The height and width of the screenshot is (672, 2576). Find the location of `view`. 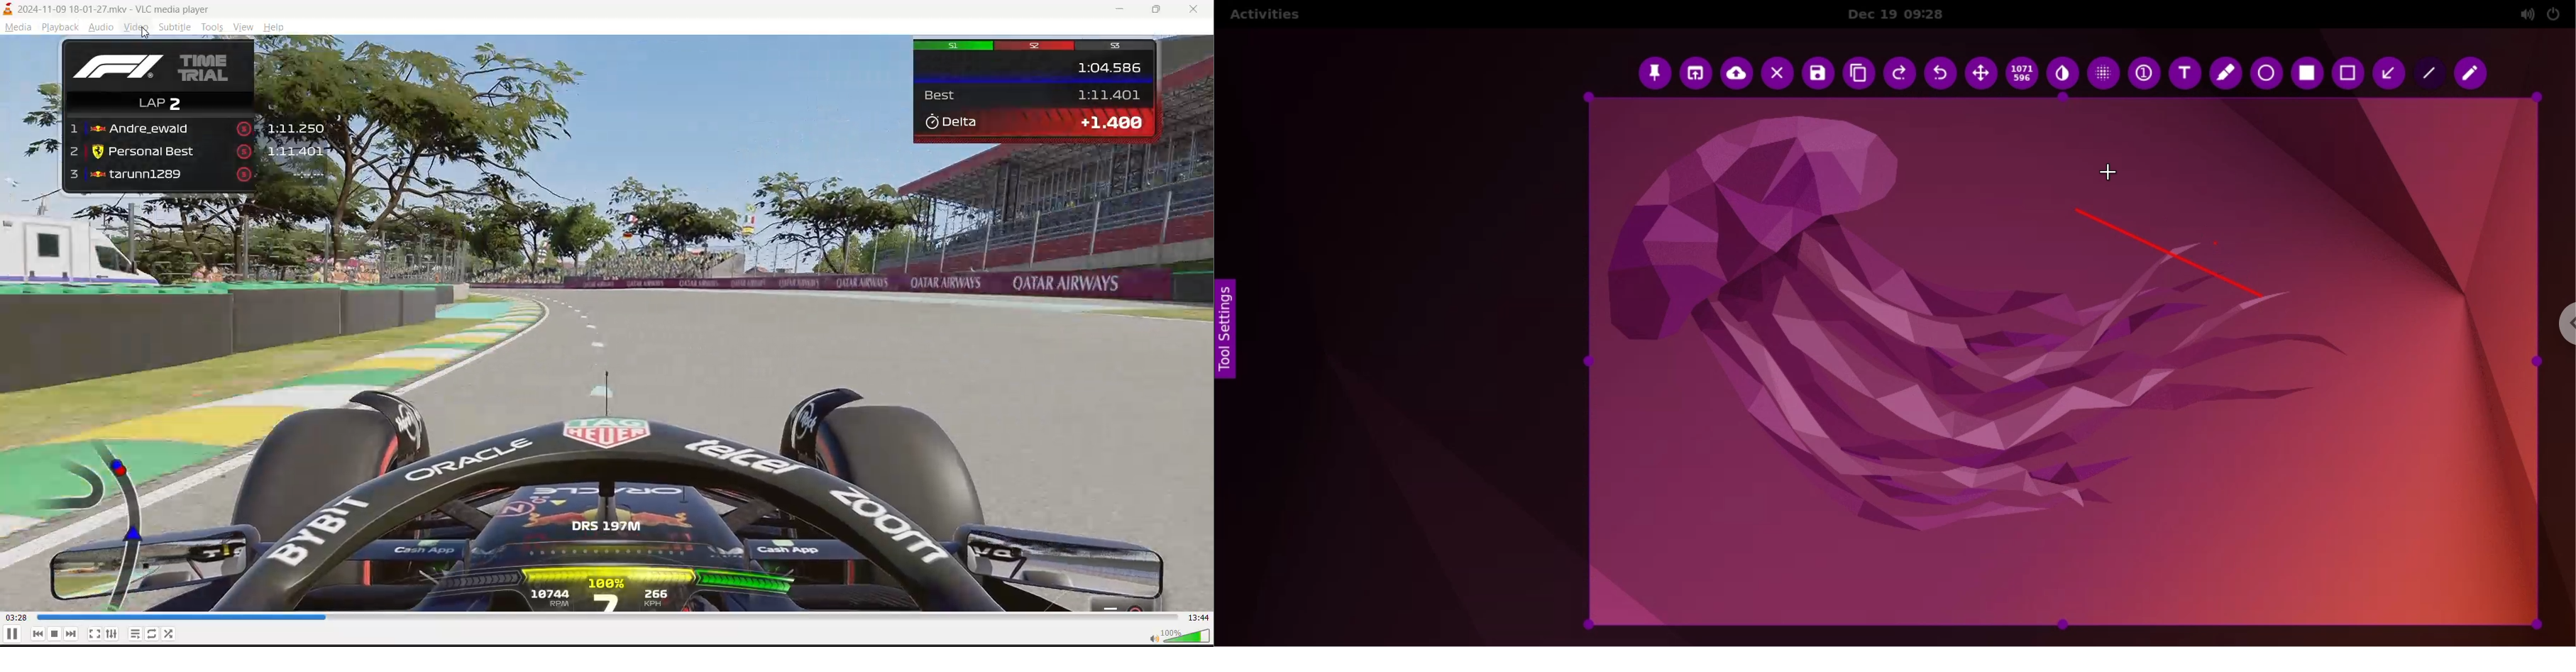

view is located at coordinates (245, 27).